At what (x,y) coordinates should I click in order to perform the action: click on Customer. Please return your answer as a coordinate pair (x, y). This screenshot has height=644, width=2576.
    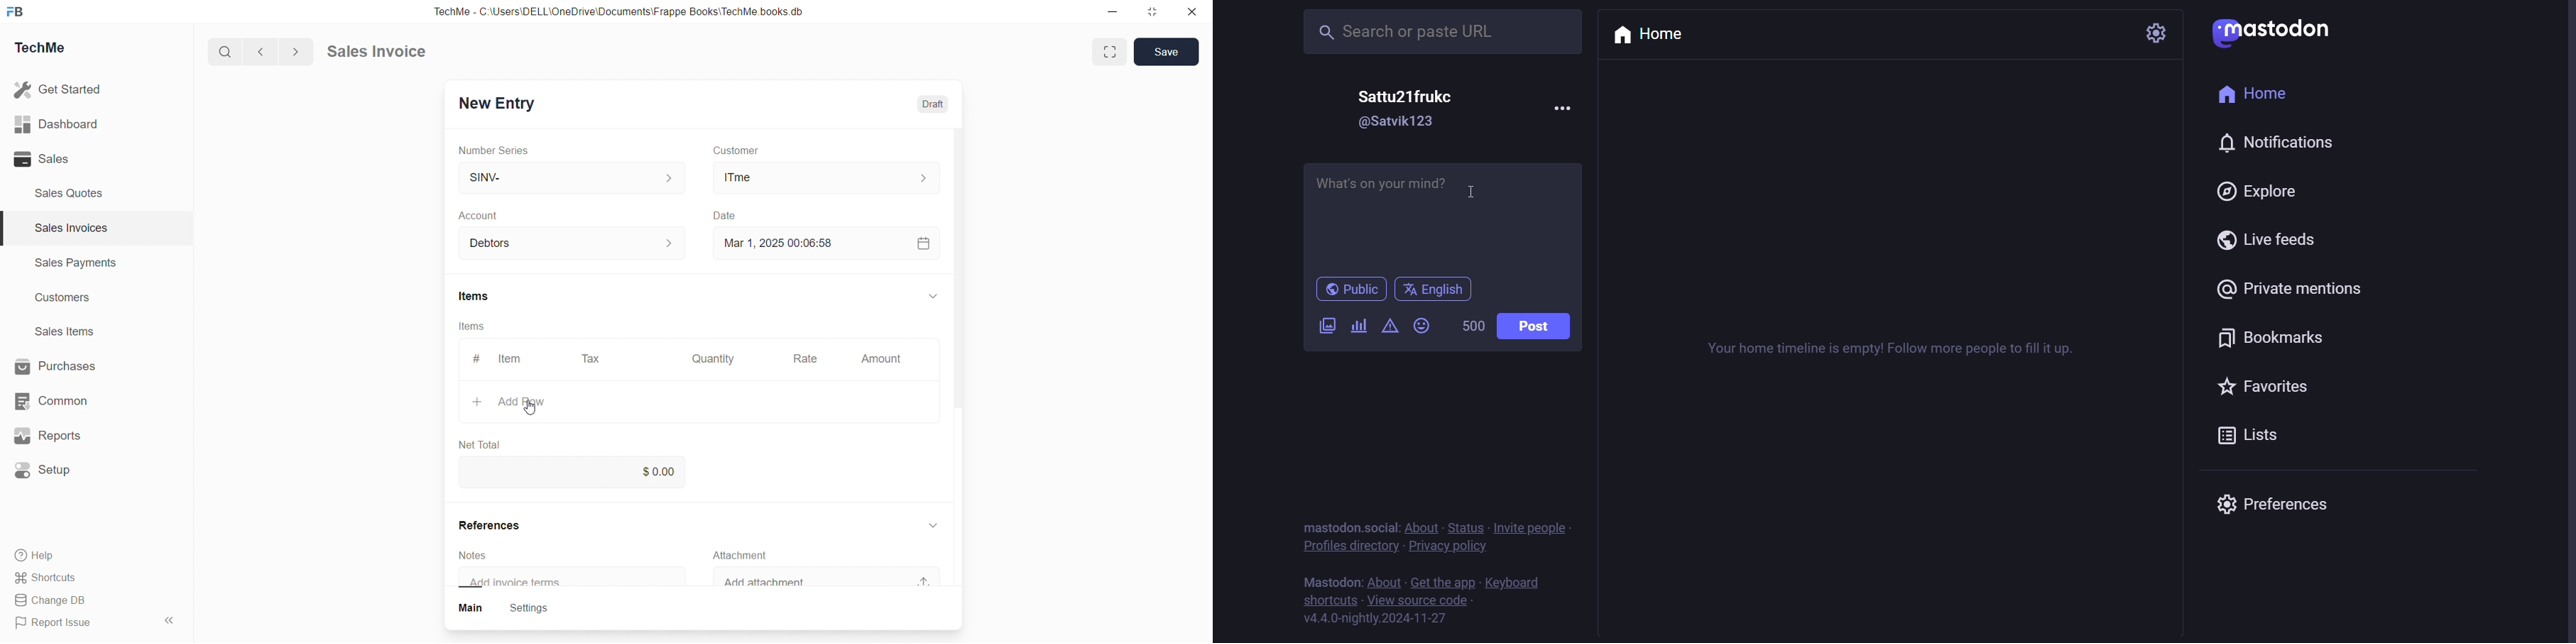
    Looking at the image, I should click on (753, 151).